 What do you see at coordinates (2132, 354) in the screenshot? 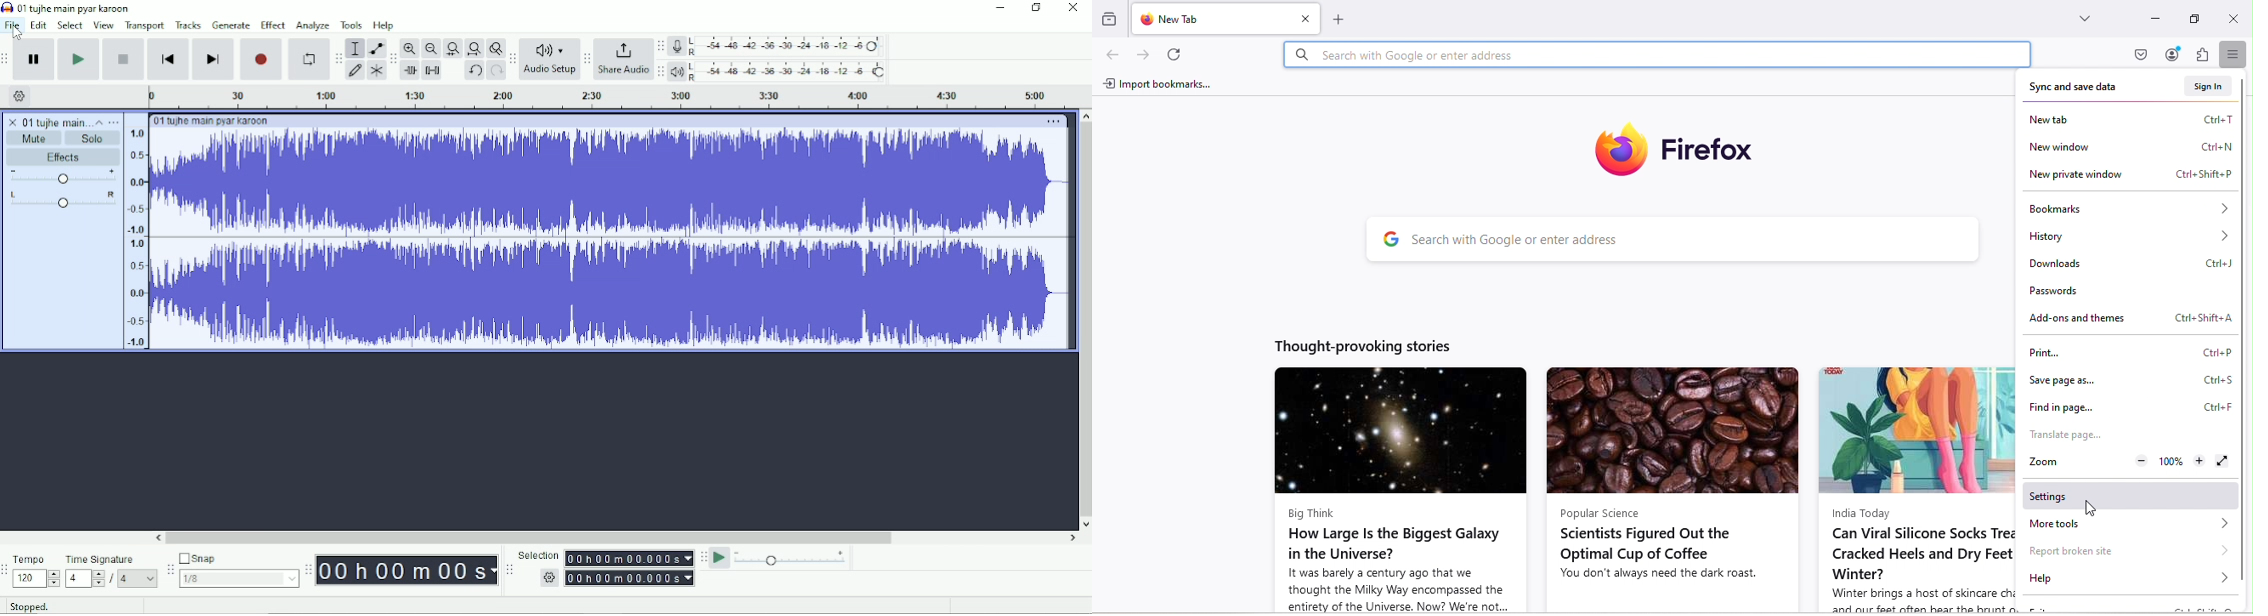
I see `Print` at bounding box center [2132, 354].